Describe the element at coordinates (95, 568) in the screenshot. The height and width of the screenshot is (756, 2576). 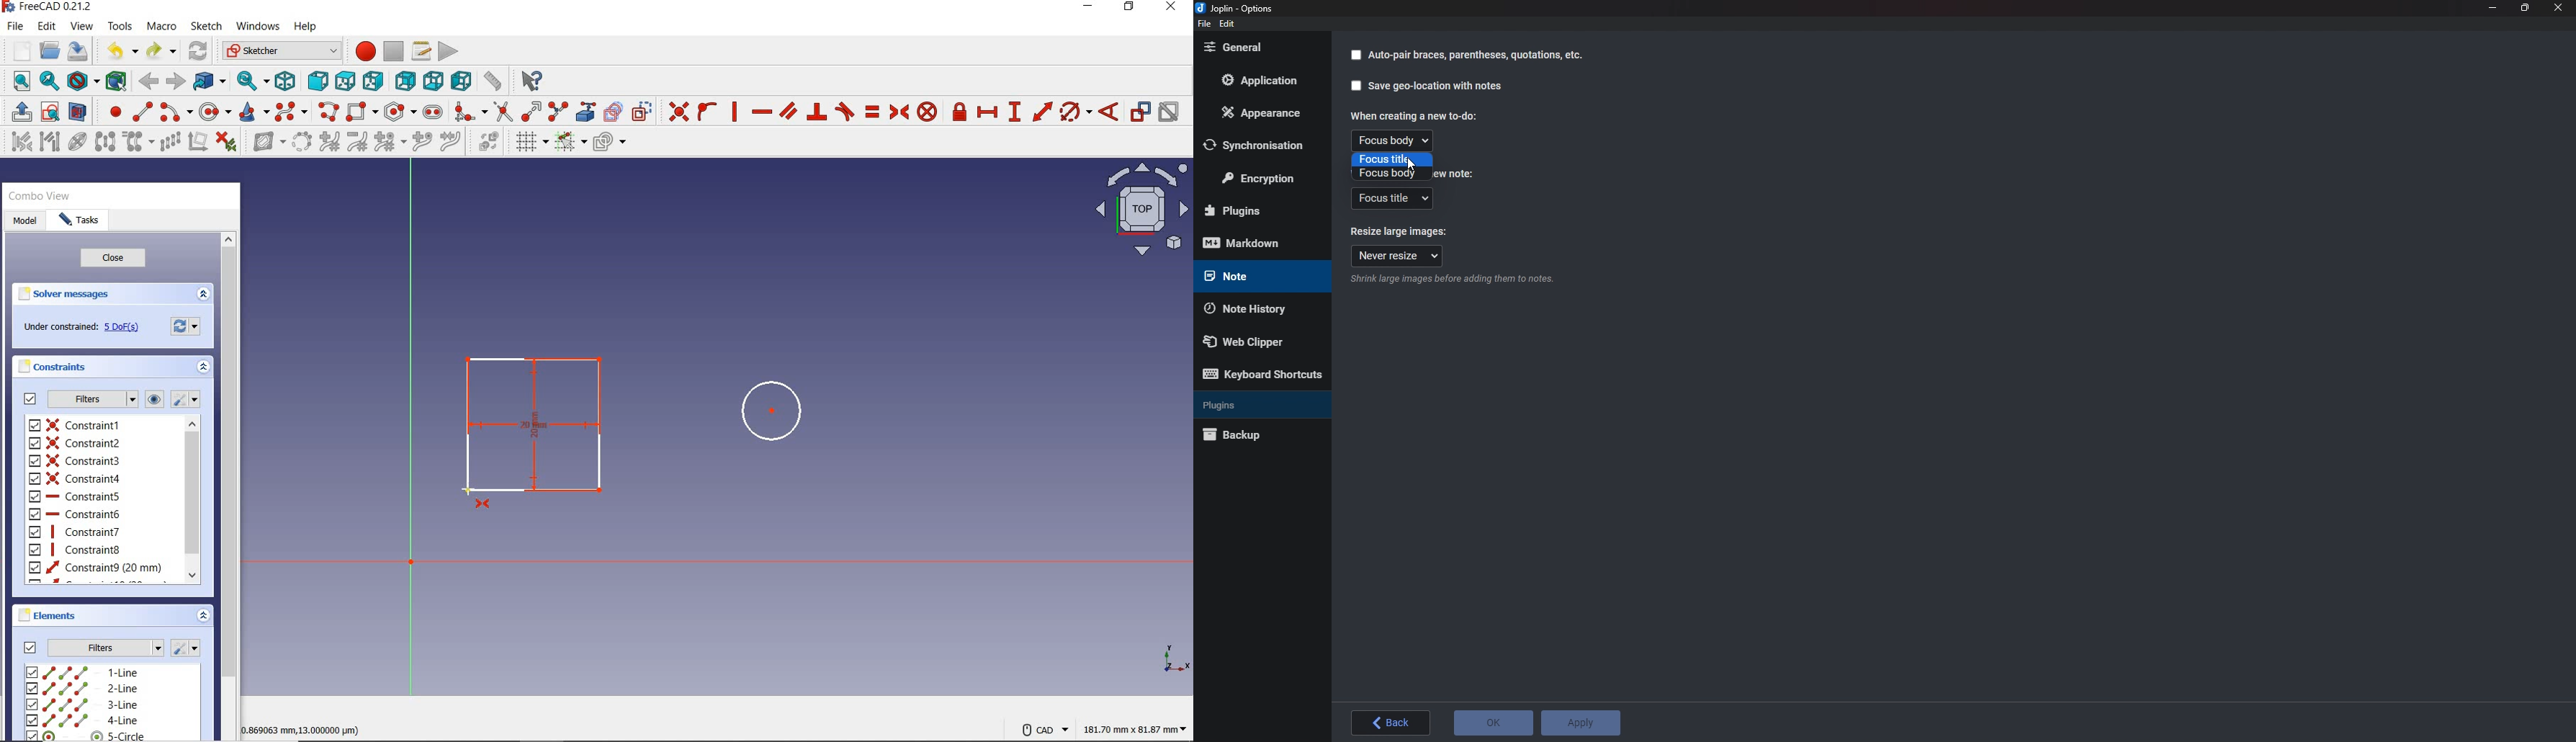
I see `constraint9 (20MM)` at that location.